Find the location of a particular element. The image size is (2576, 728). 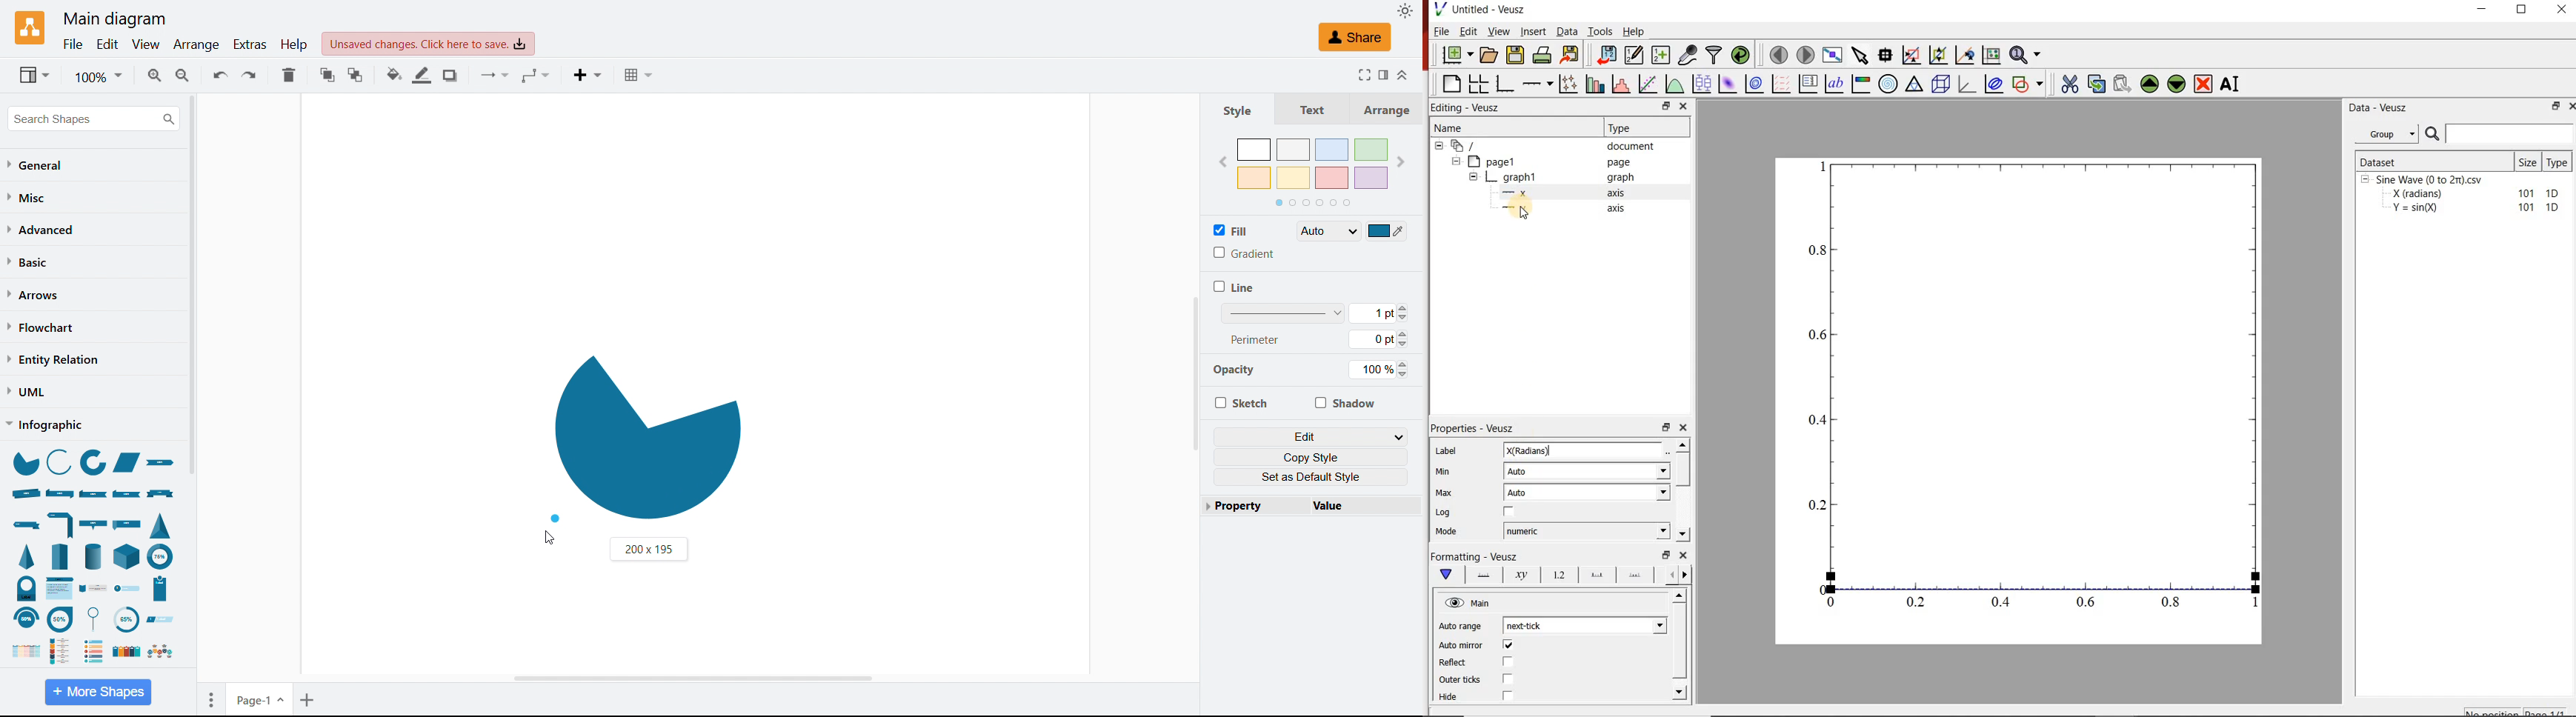

select fill type  is located at coordinates (1328, 230).